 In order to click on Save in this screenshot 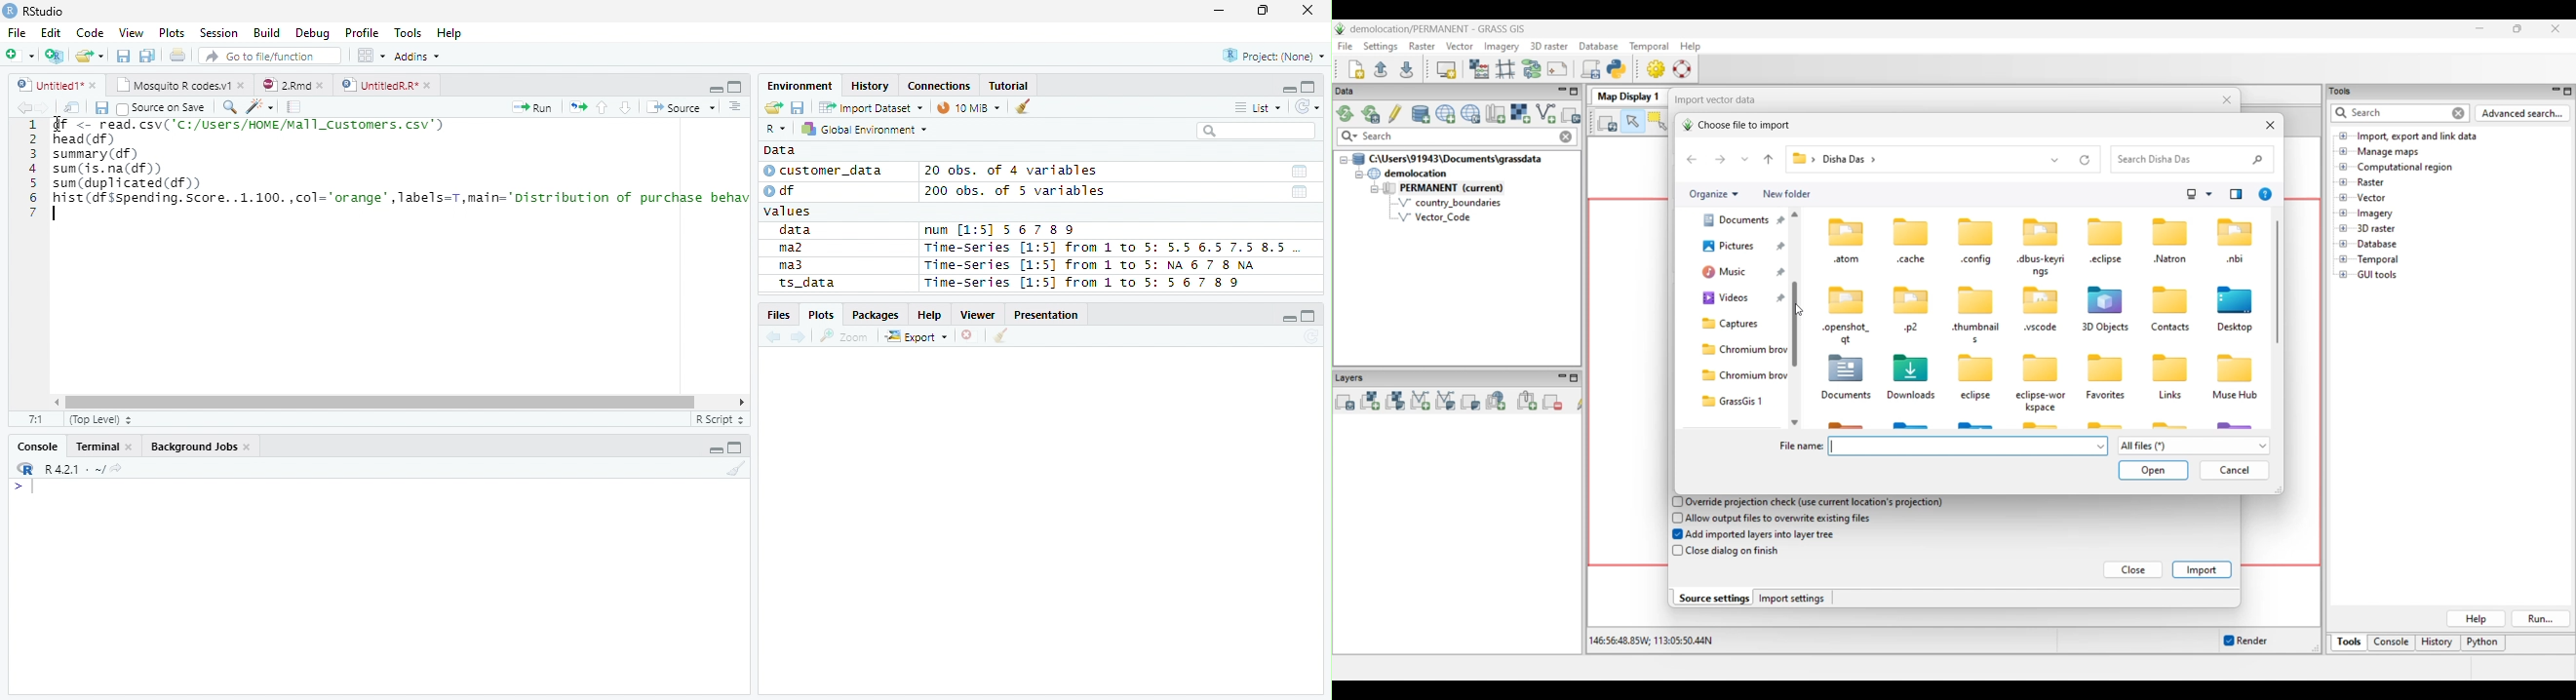, I will do `click(123, 55)`.